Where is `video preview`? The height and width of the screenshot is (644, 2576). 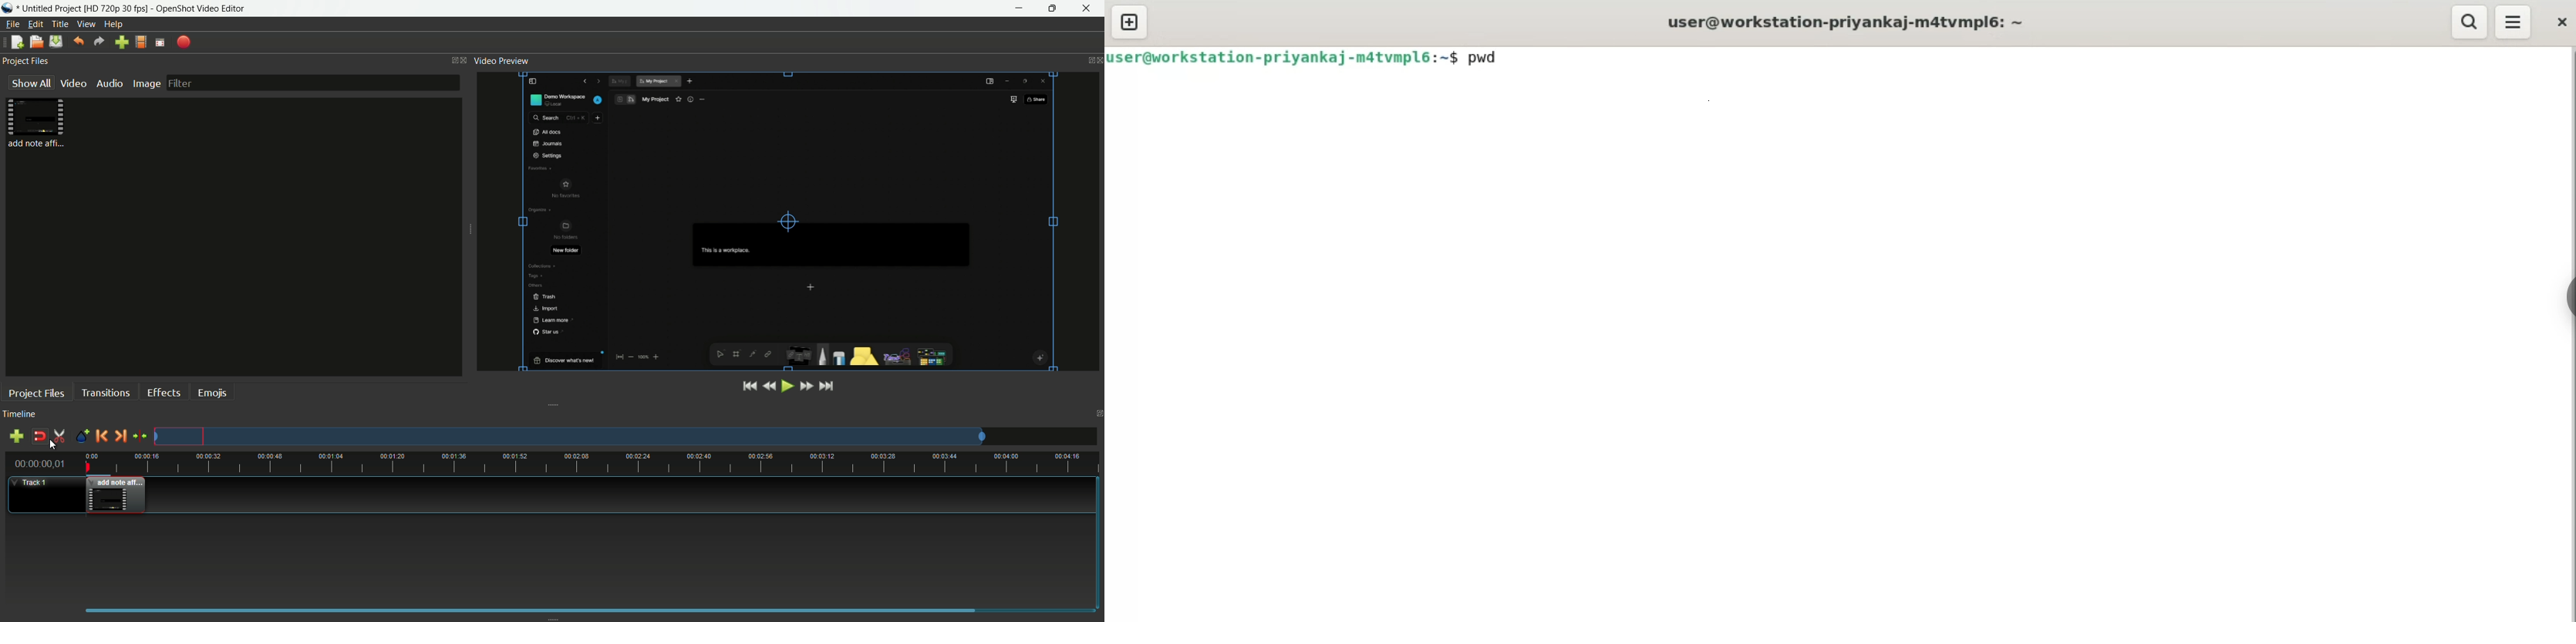 video preview is located at coordinates (503, 62).